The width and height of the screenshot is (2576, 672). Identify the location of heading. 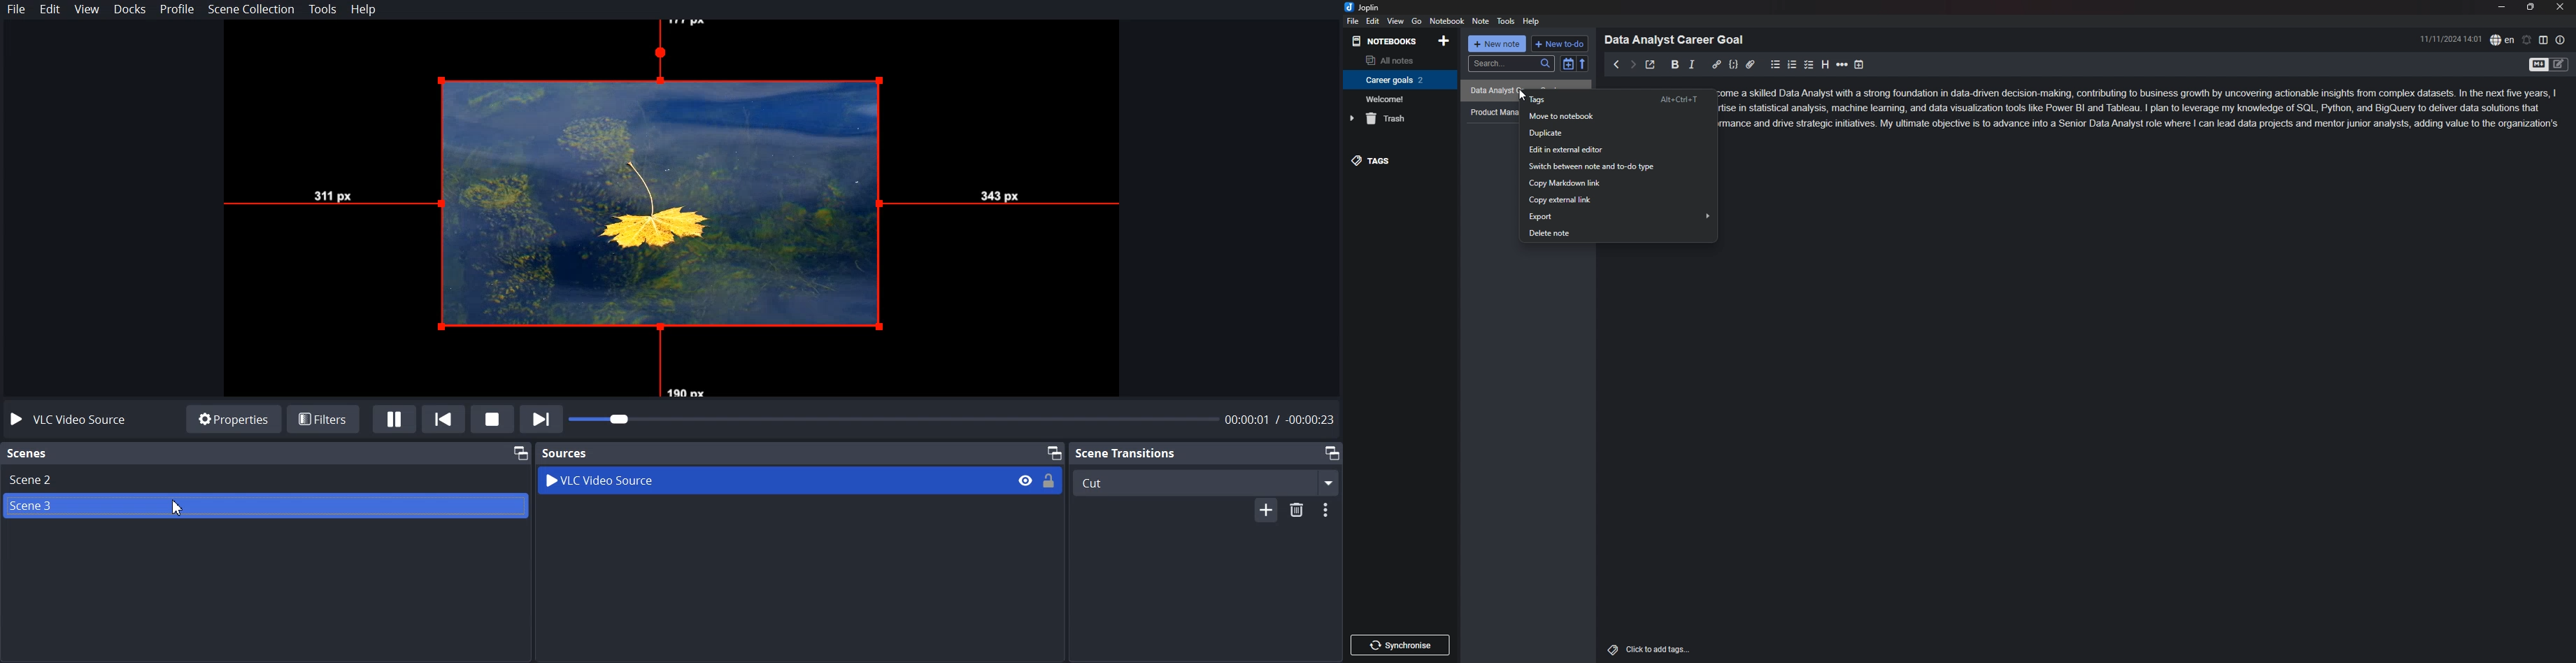
(1825, 65).